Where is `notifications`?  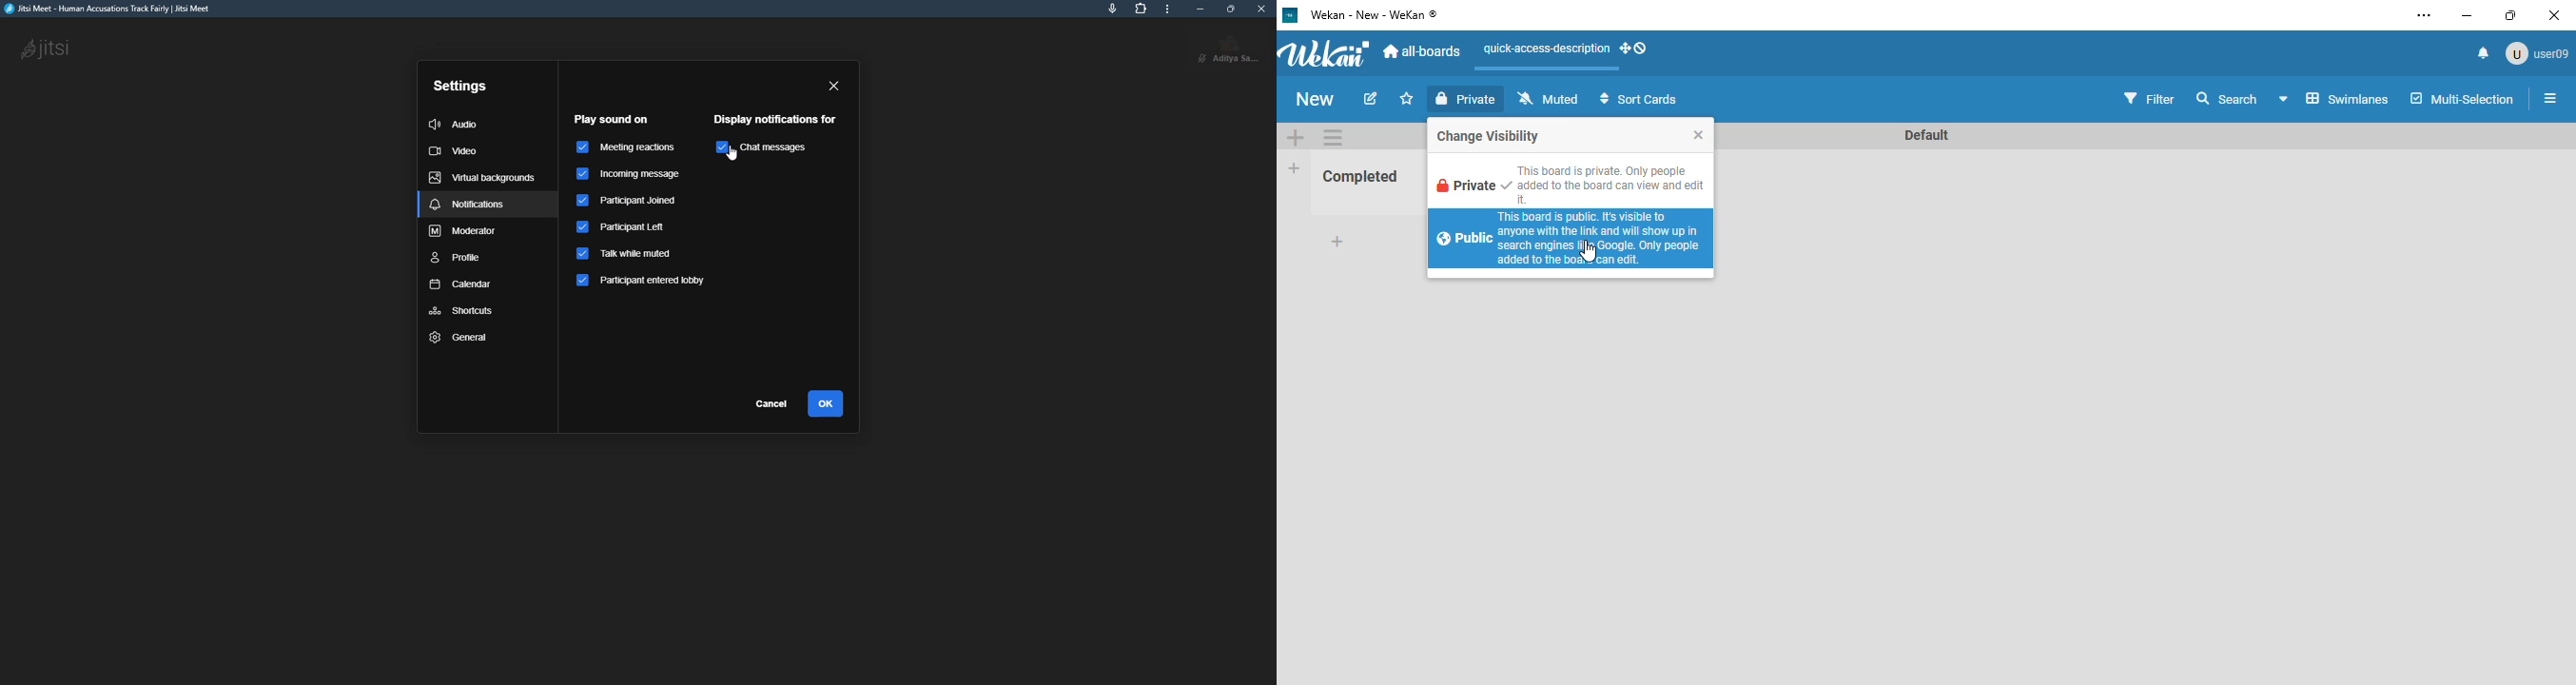
notifications is located at coordinates (2485, 52).